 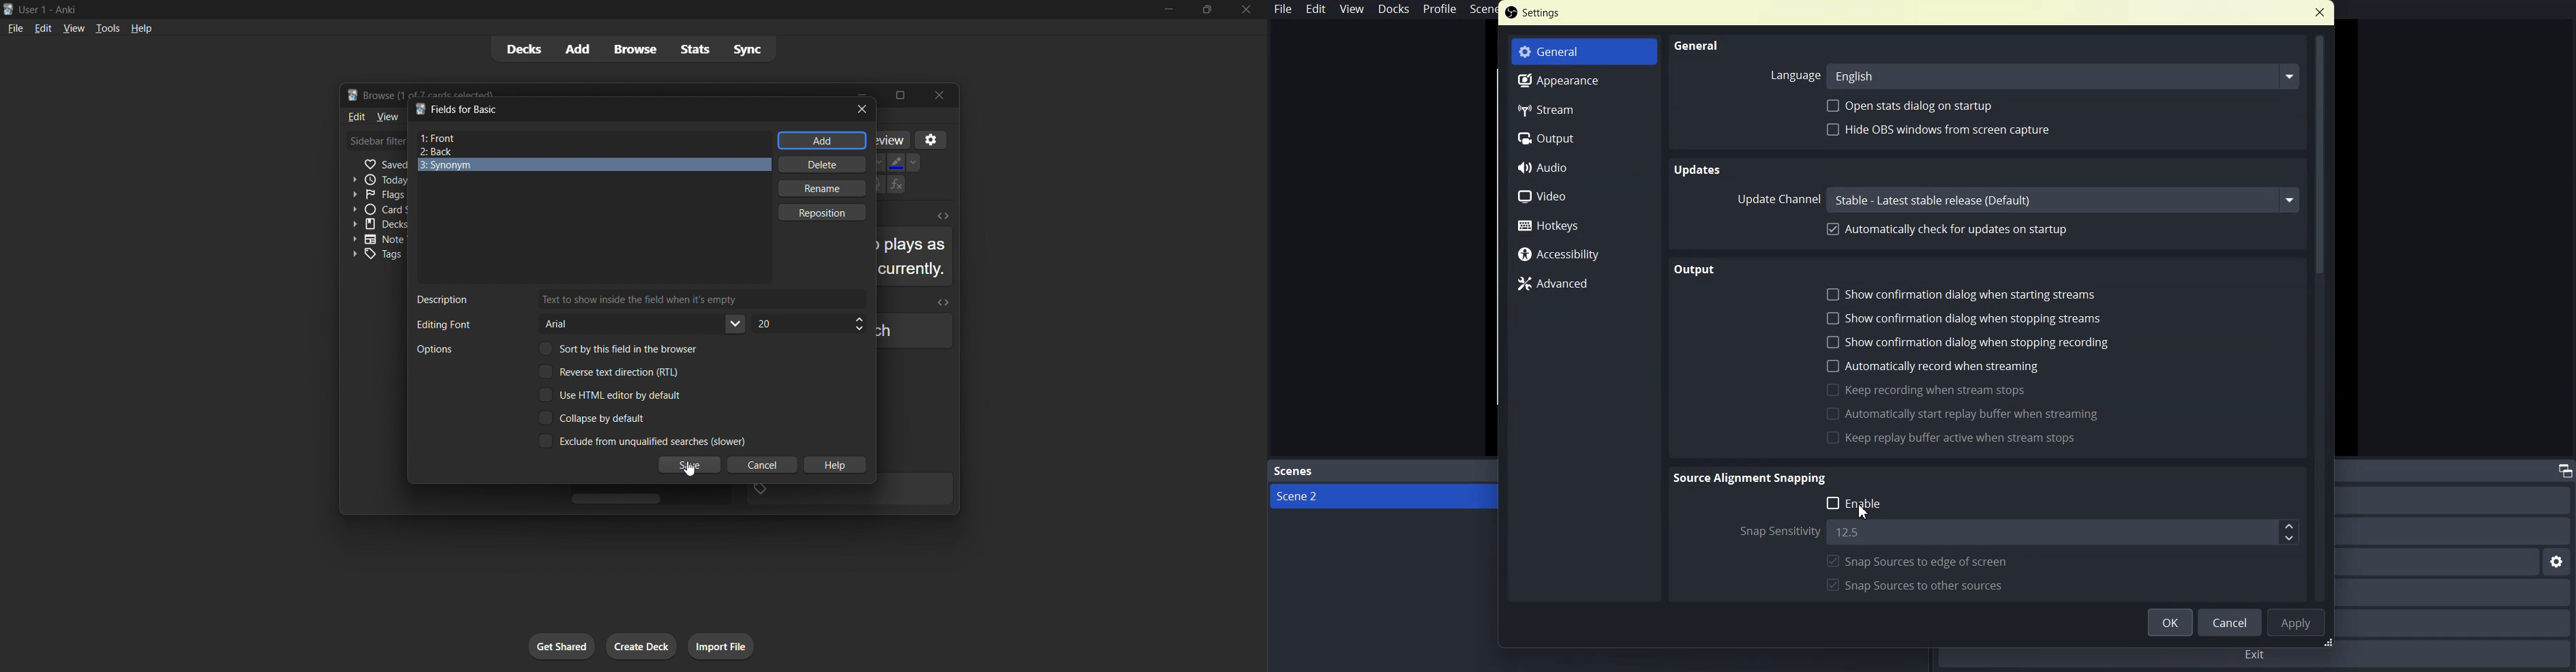 What do you see at coordinates (644, 646) in the screenshot?
I see `create deck` at bounding box center [644, 646].